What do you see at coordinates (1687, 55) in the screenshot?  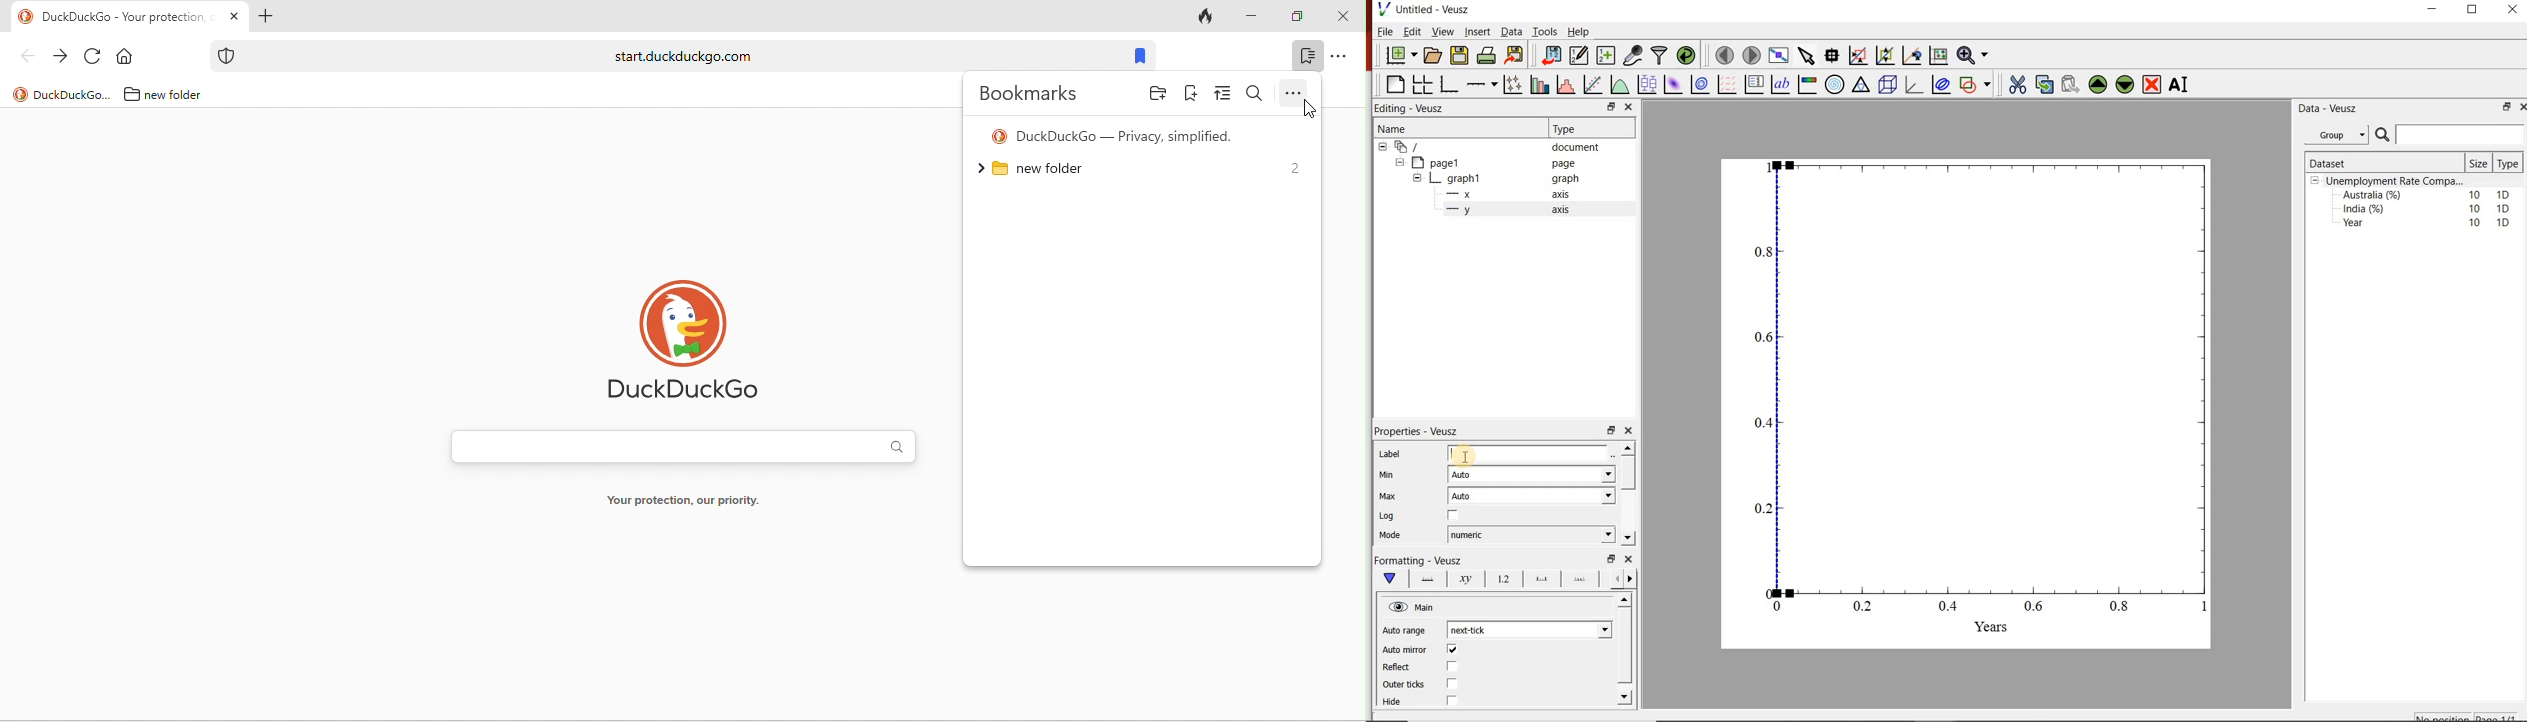 I see `reload datasets` at bounding box center [1687, 55].